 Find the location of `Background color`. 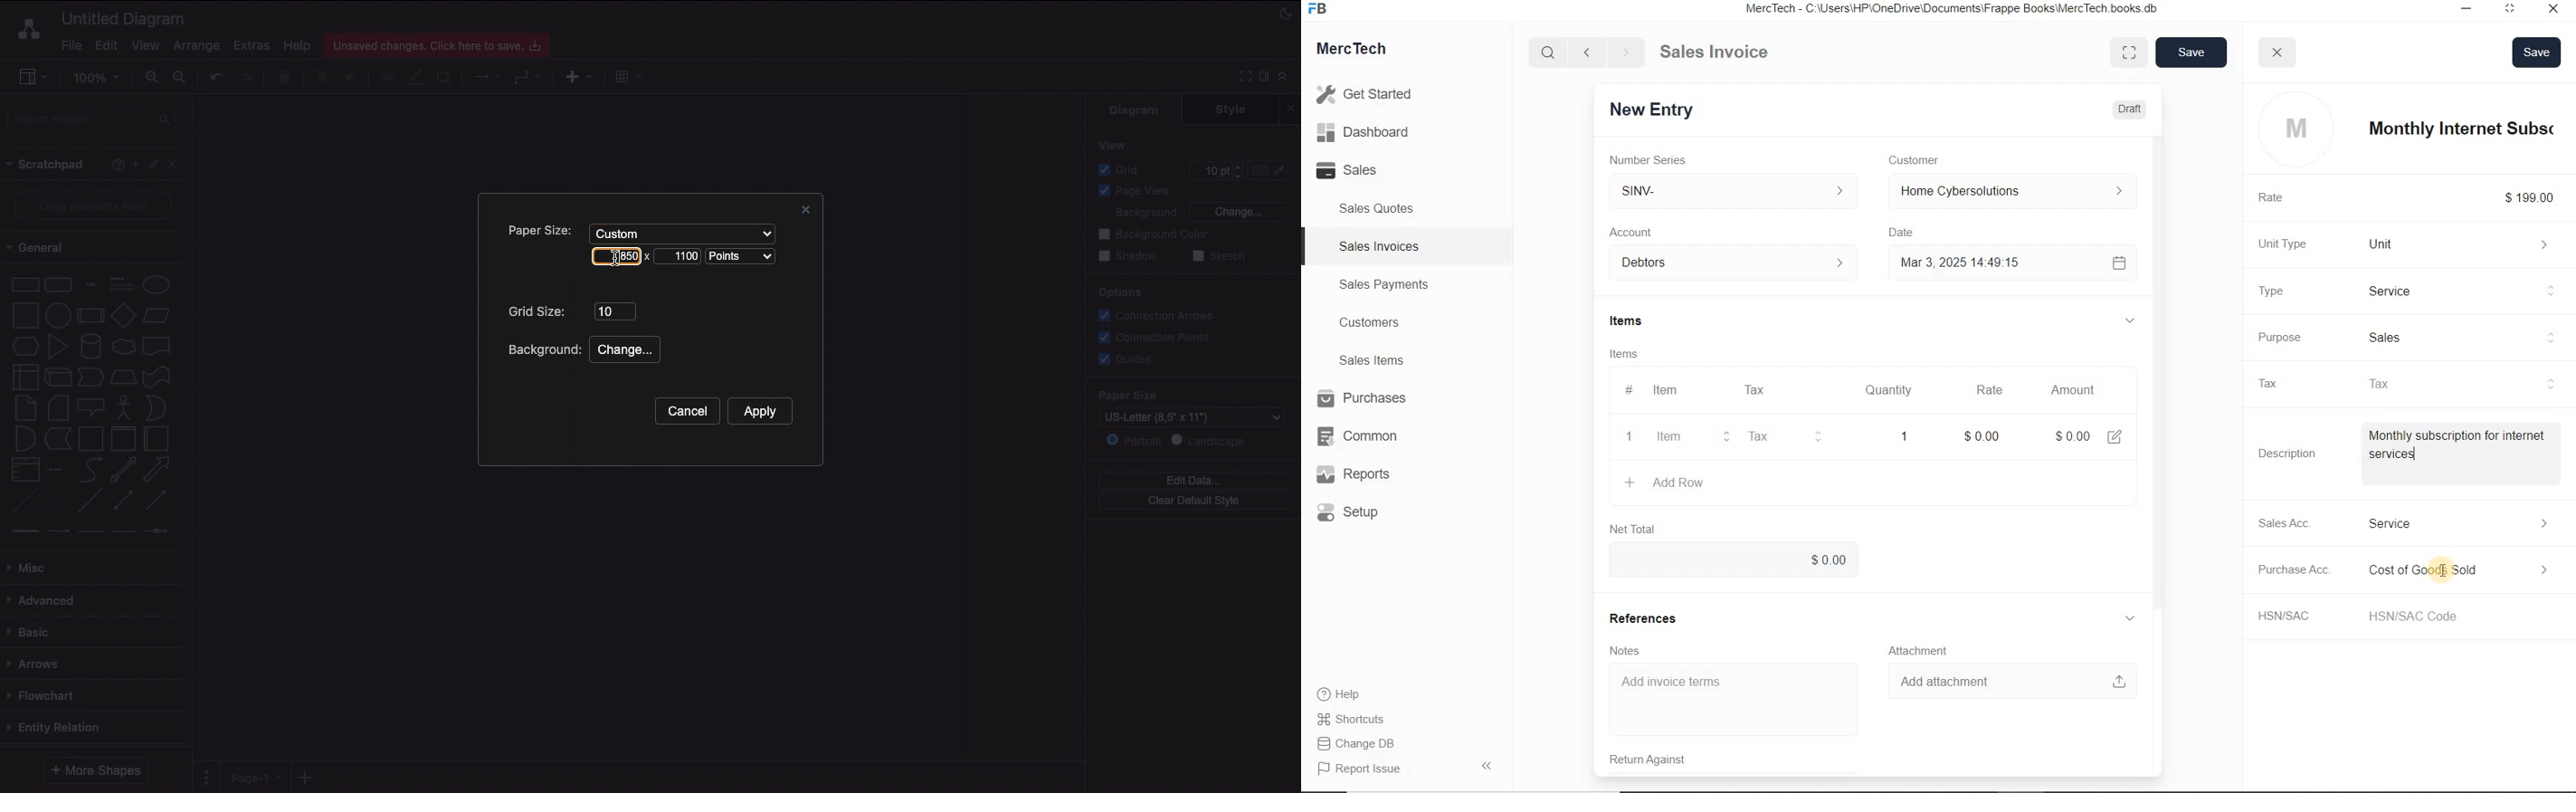

Background color is located at coordinates (1155, 234).